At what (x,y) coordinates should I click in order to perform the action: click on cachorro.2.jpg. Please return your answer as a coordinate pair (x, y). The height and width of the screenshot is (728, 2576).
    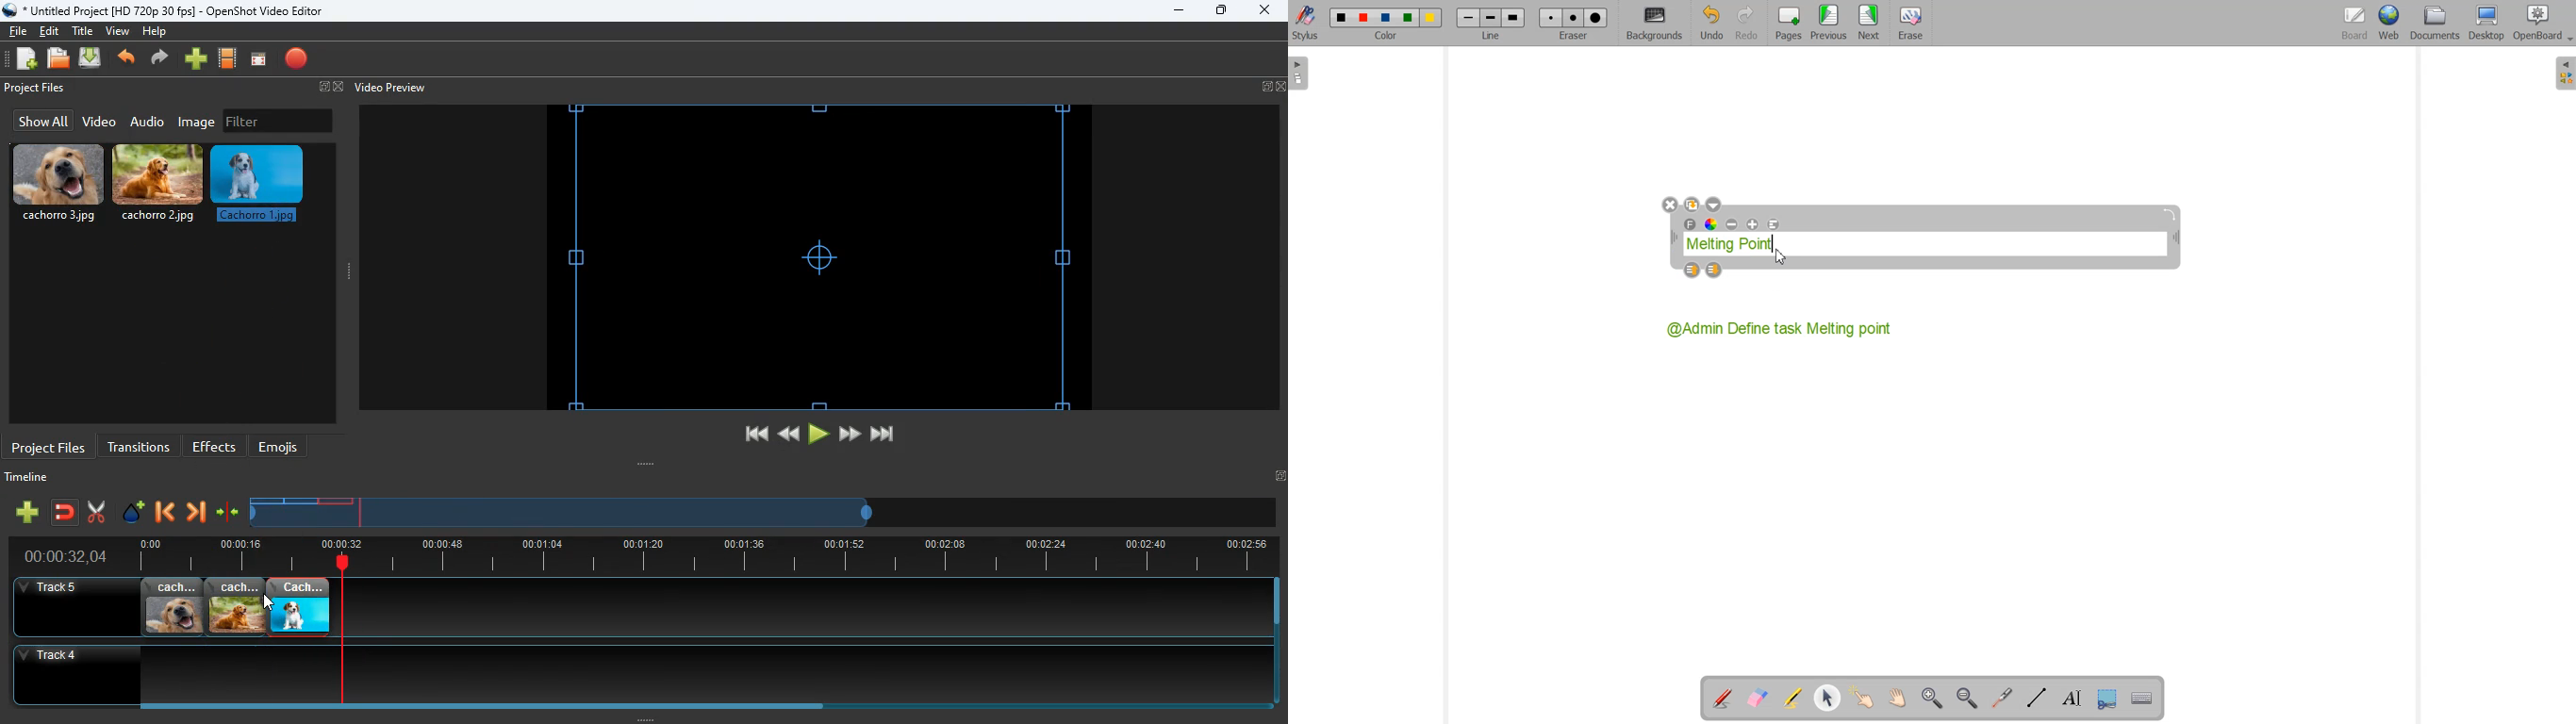
    Looking at the image, I should click on (236, 607).